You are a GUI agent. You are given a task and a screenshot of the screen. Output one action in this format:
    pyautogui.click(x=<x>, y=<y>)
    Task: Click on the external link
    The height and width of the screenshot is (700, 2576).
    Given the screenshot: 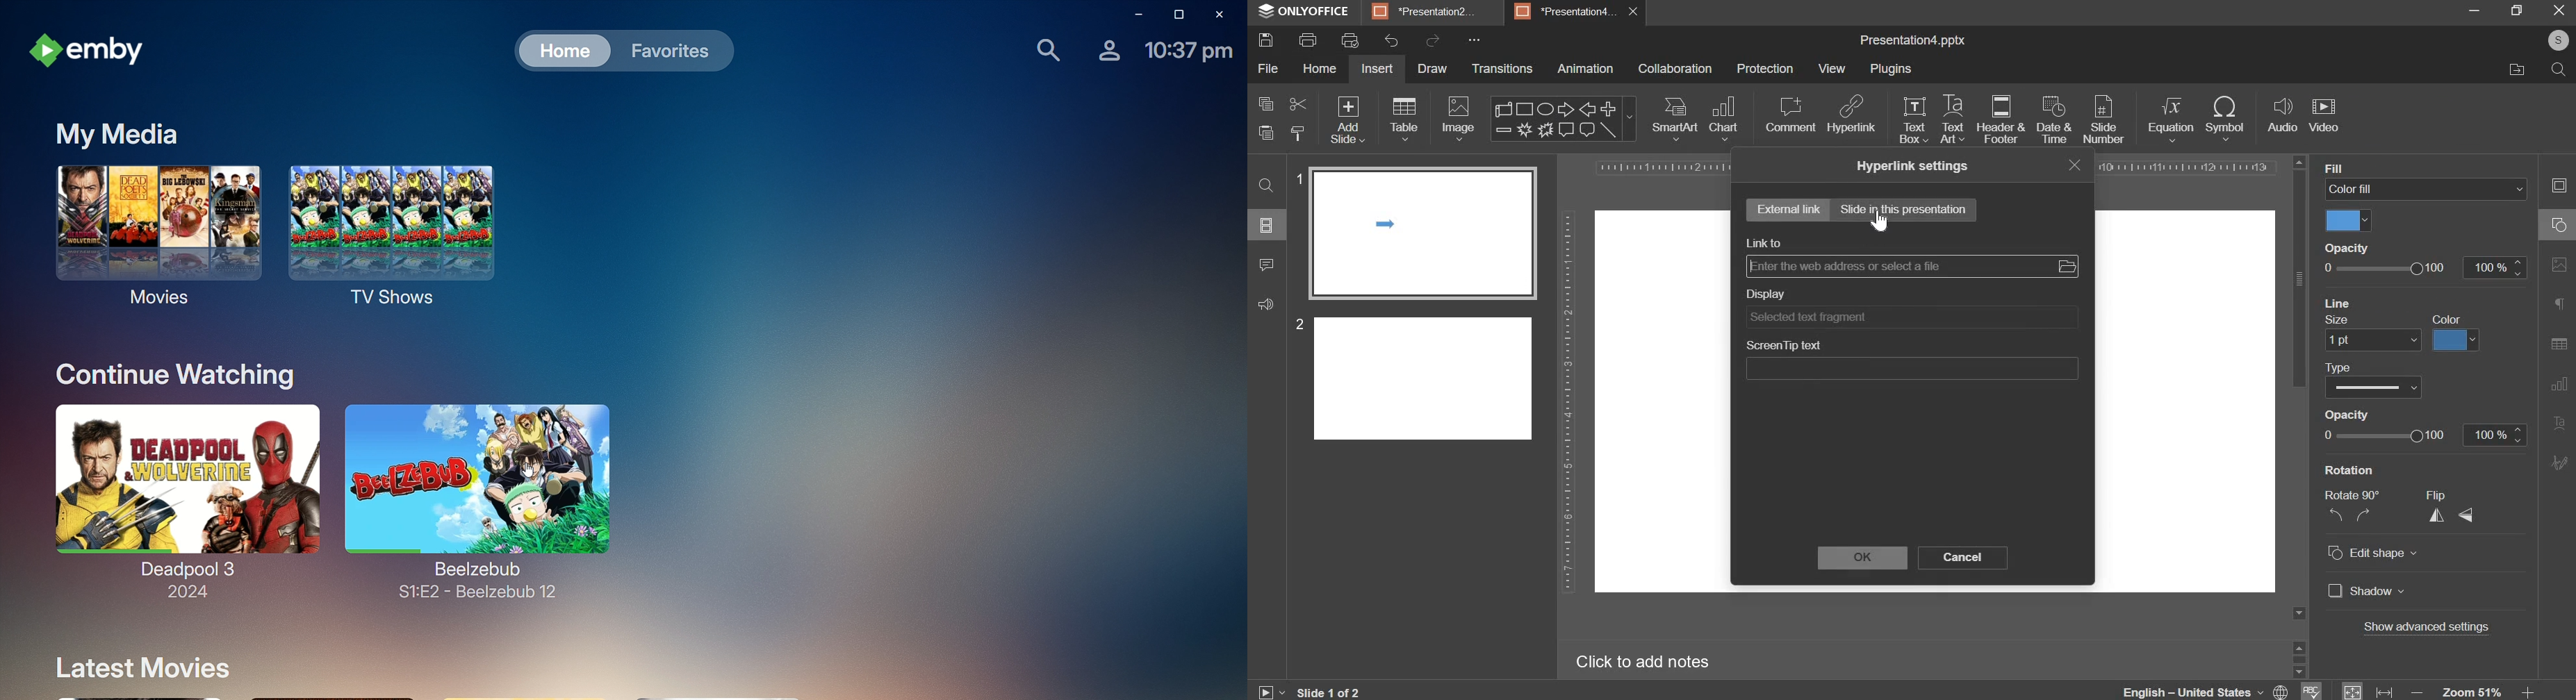 What is the action you would take?
    pyautogui.click(x=1782, y=209)
    